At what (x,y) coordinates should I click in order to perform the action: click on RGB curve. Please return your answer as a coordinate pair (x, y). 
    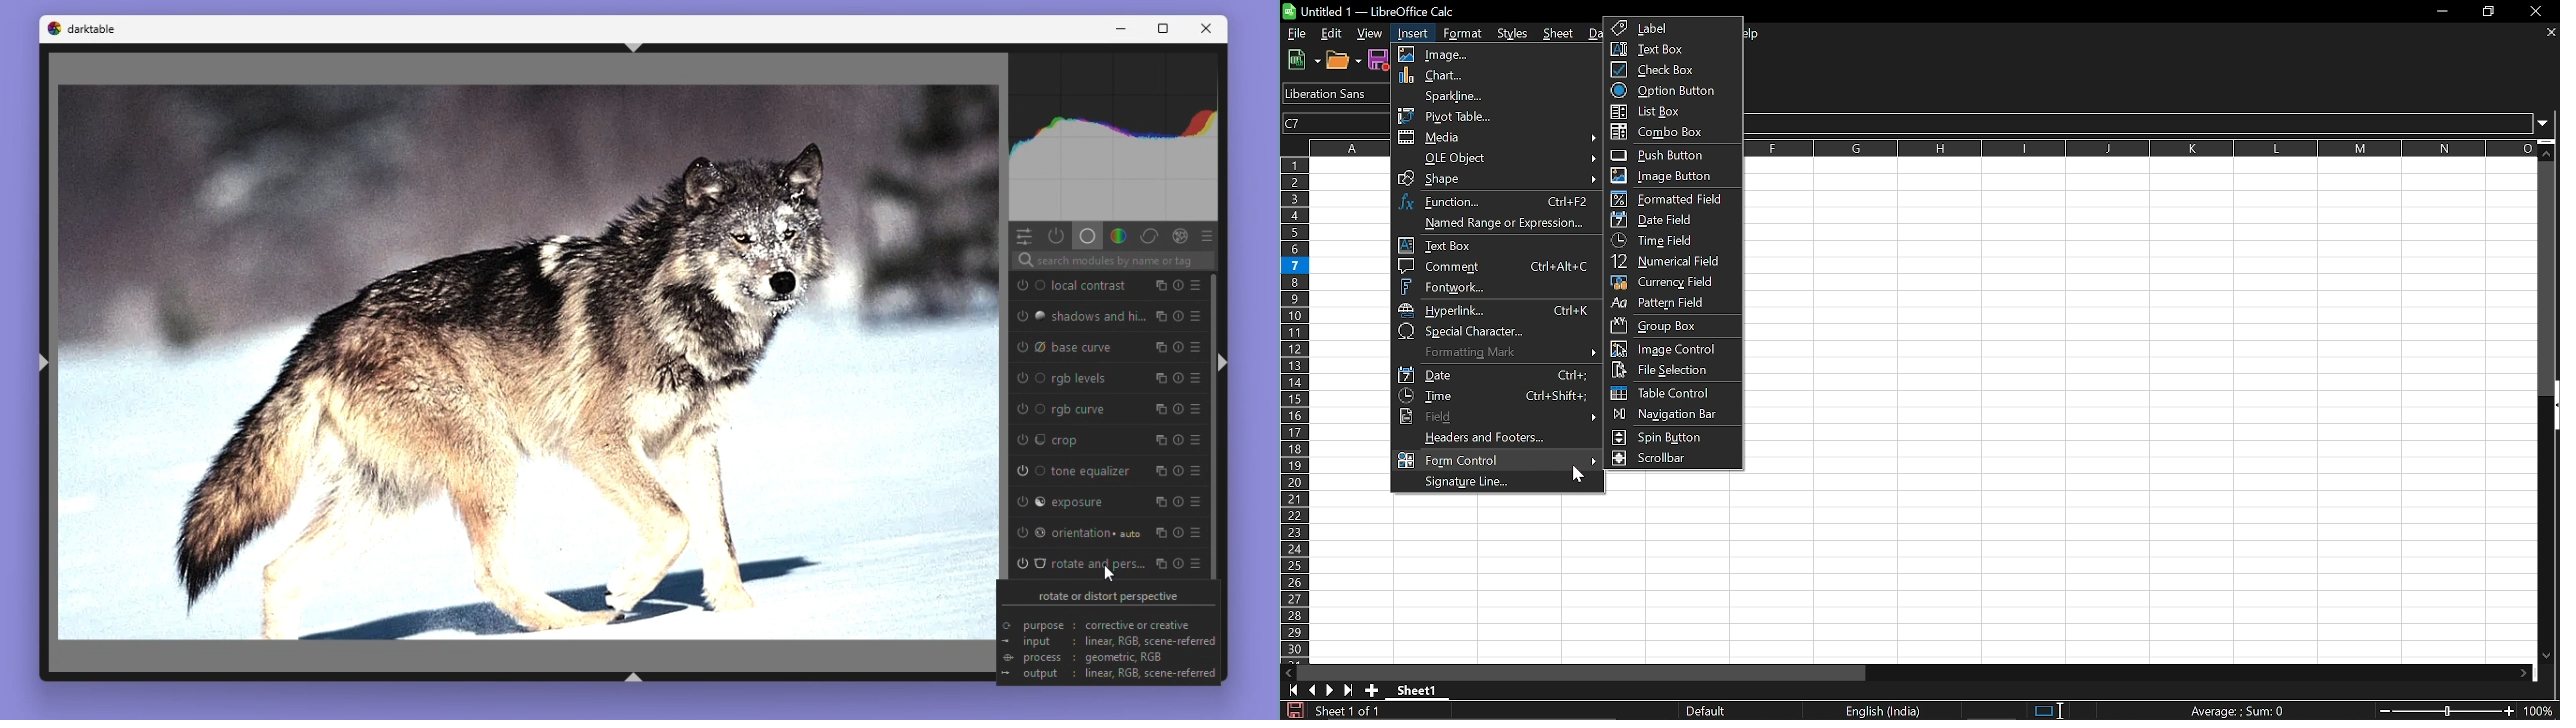
    Looking at the image, I should click on (1108, 407).